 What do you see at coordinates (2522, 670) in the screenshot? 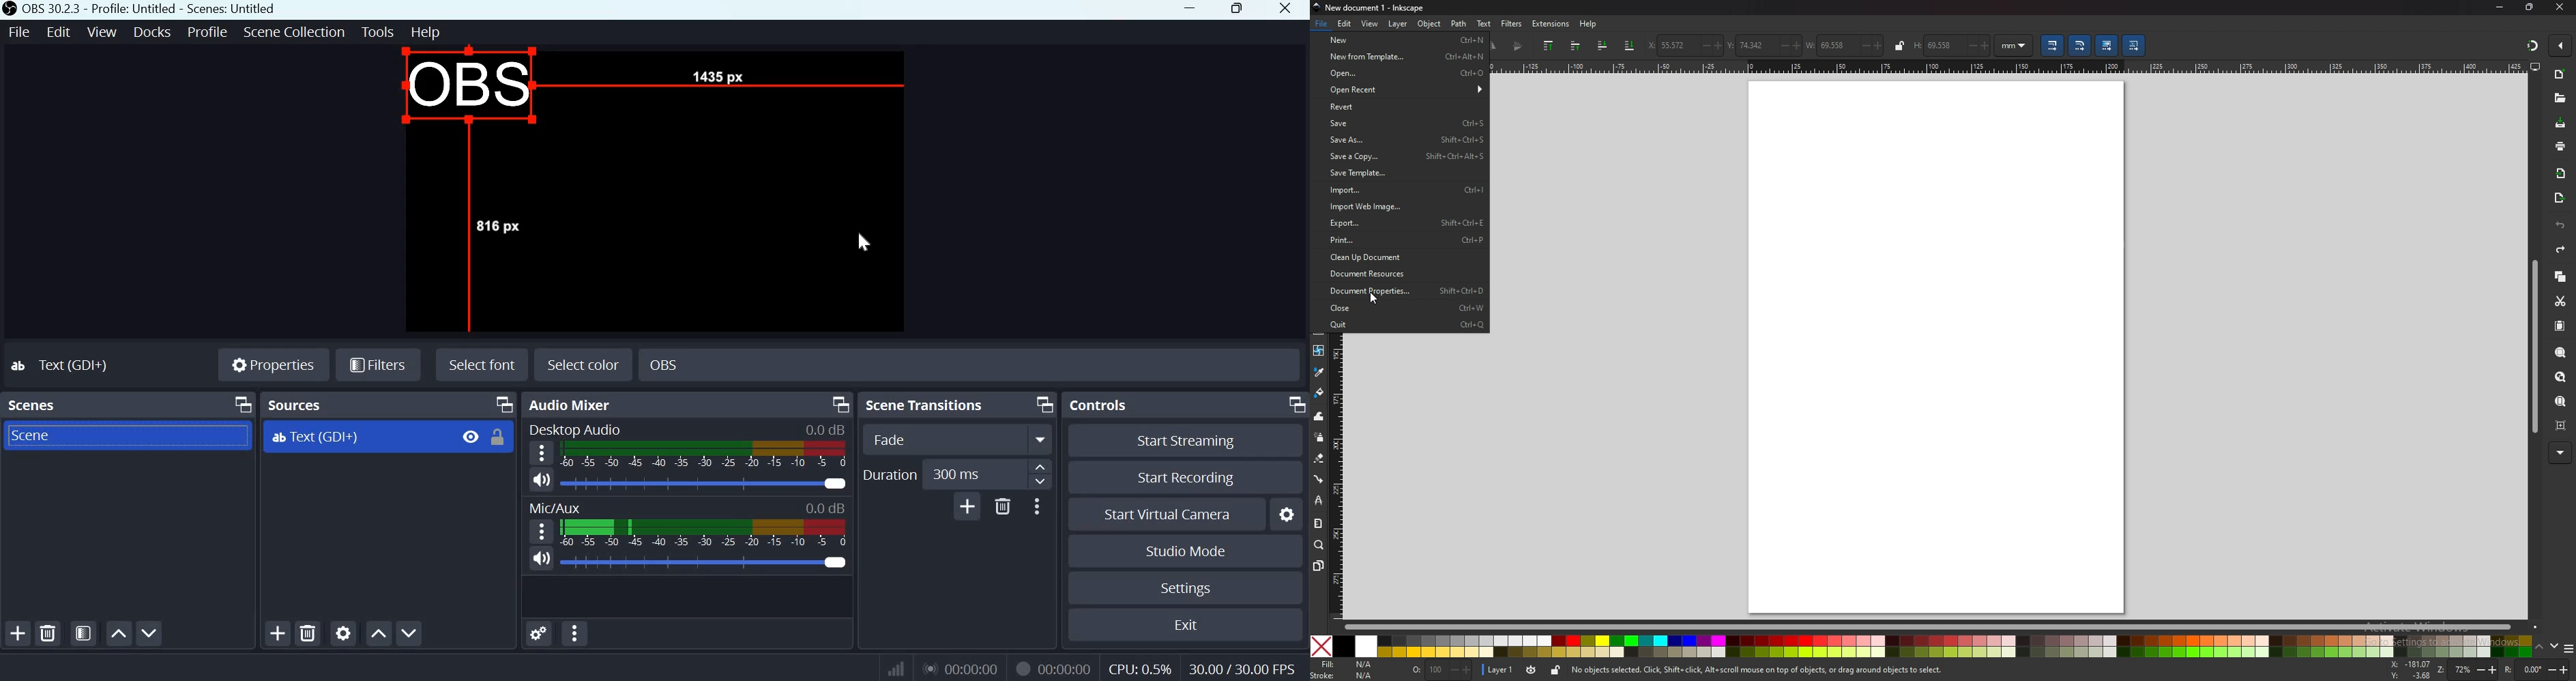
I see `rotation` at bounding box center [2522, 670].